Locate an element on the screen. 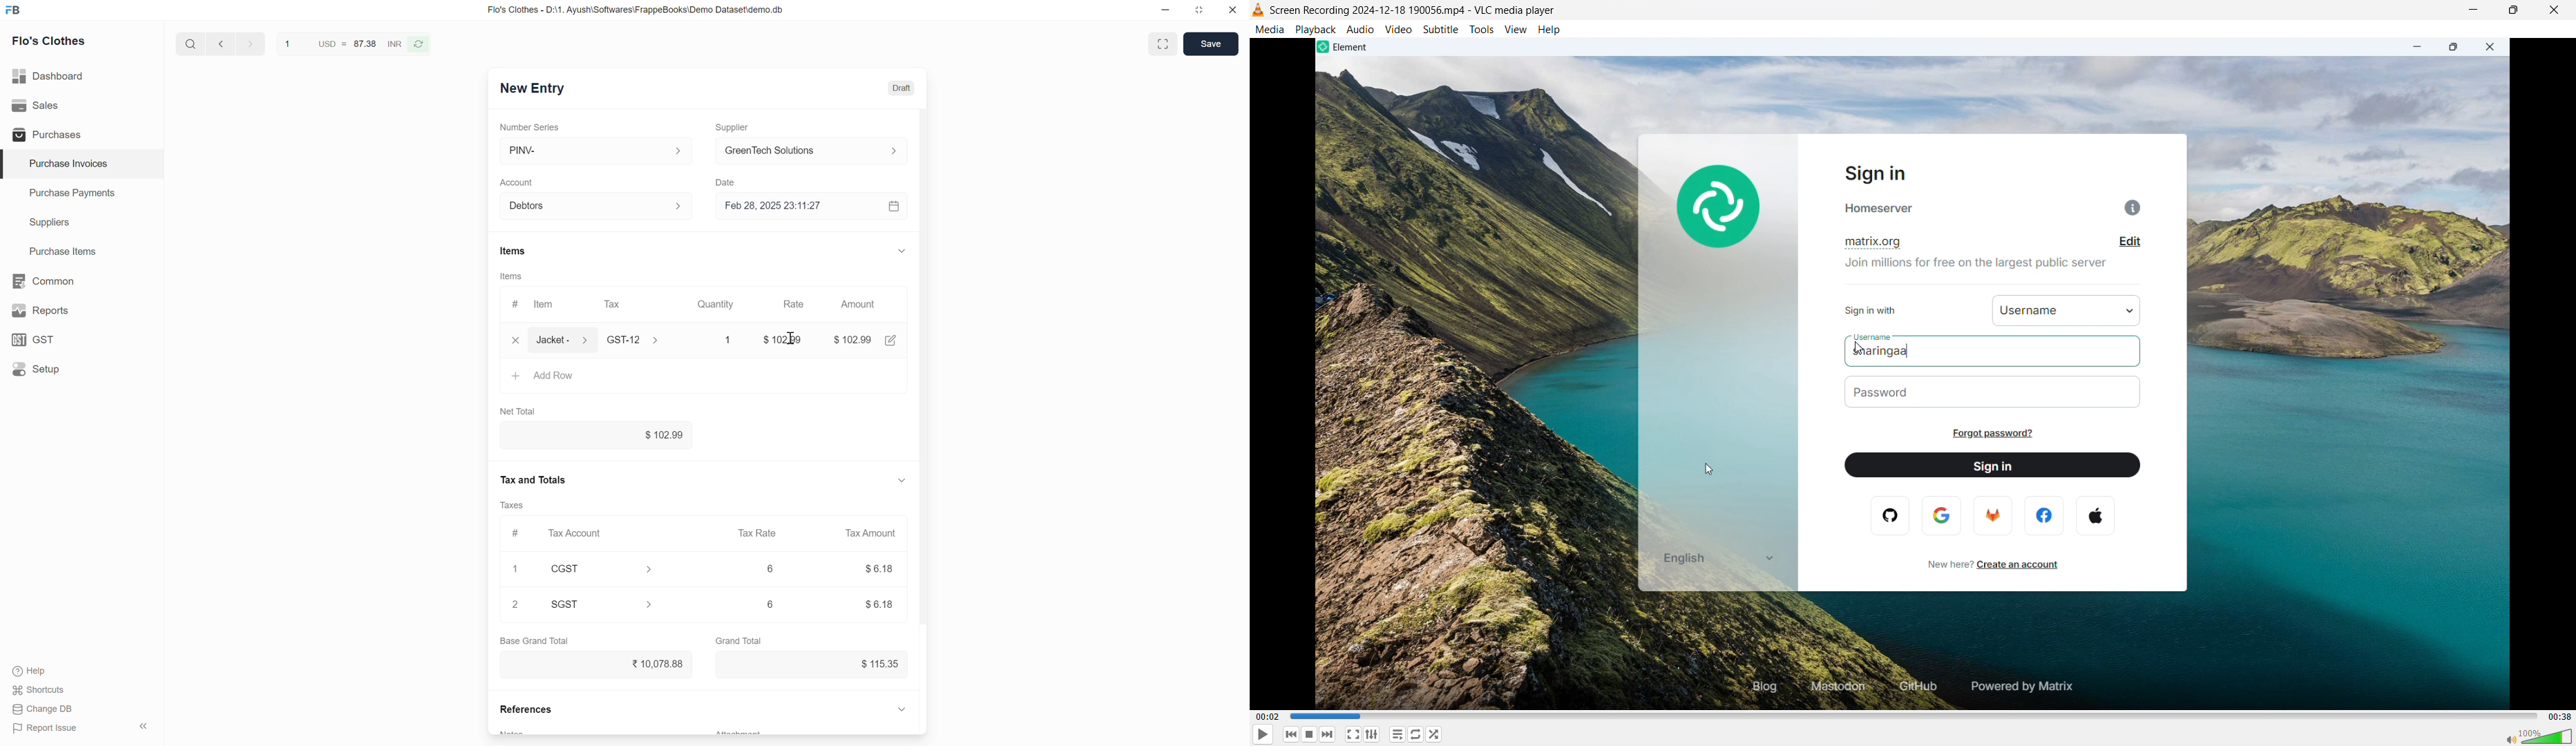 The image size is (2576, 756). maximize is located at coordinates (2514, 10).